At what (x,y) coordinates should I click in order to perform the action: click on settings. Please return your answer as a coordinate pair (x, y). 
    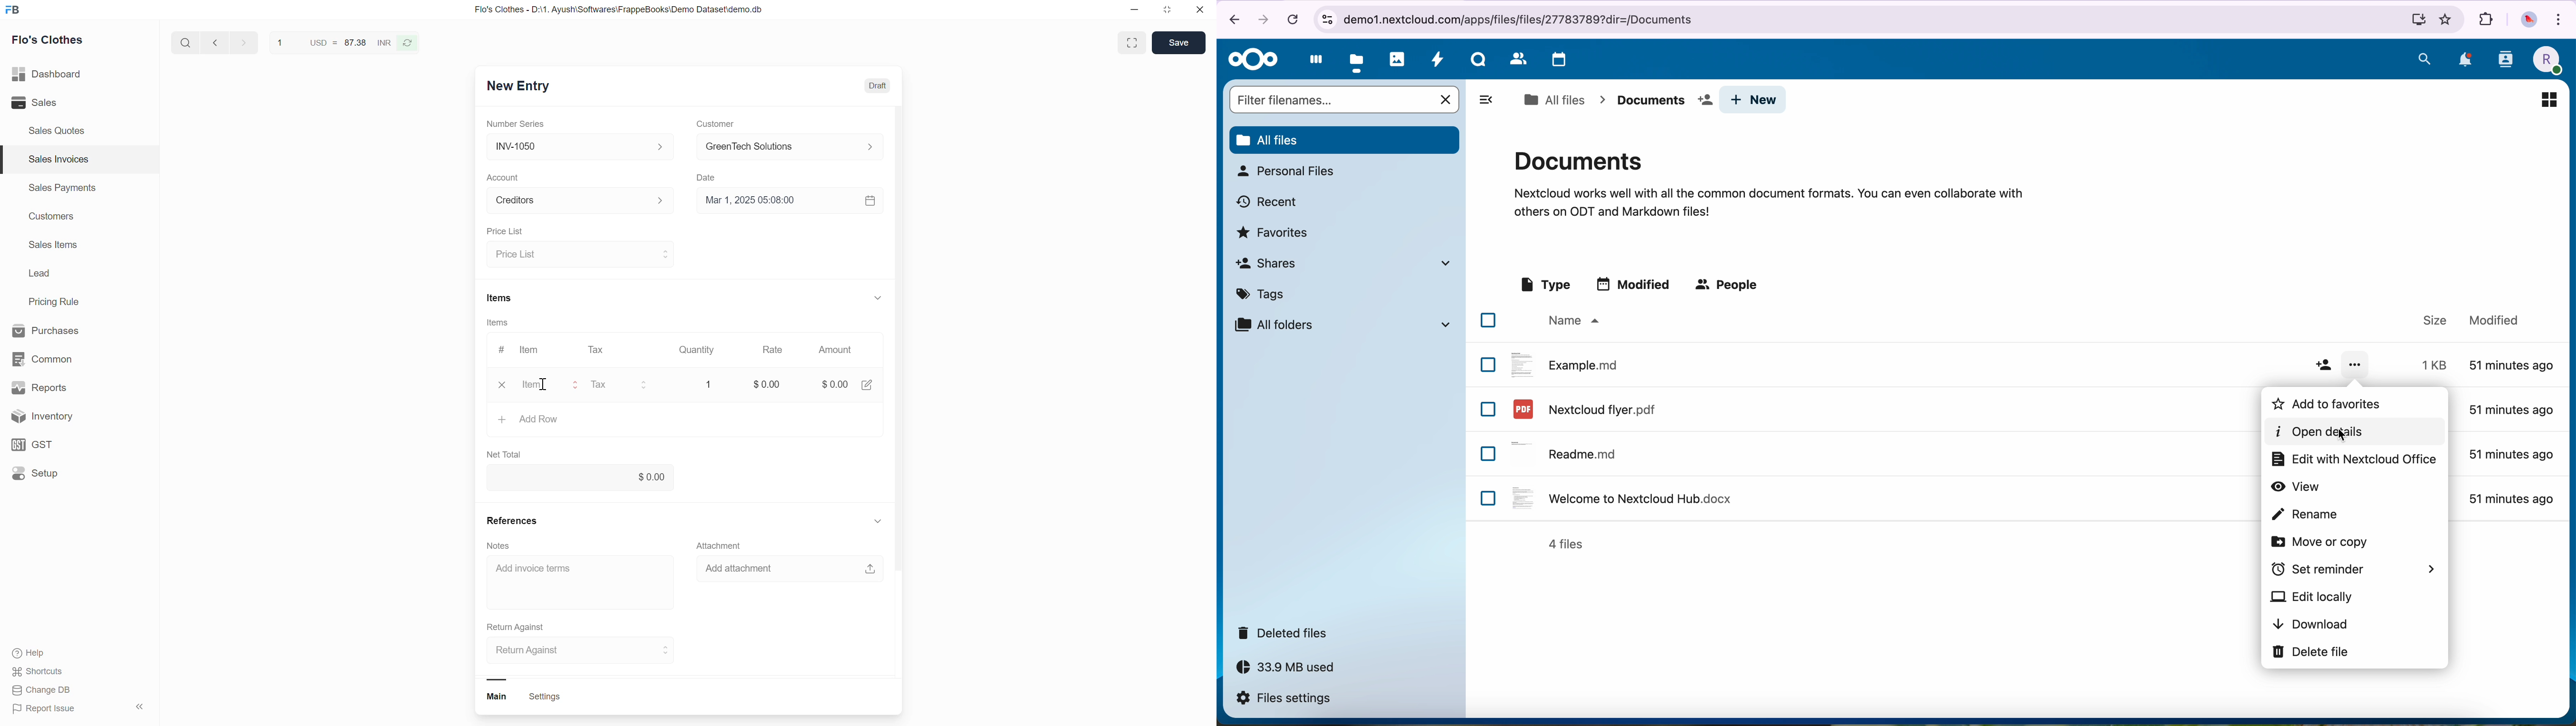
    Looking at the image, I should click on (545, 698).